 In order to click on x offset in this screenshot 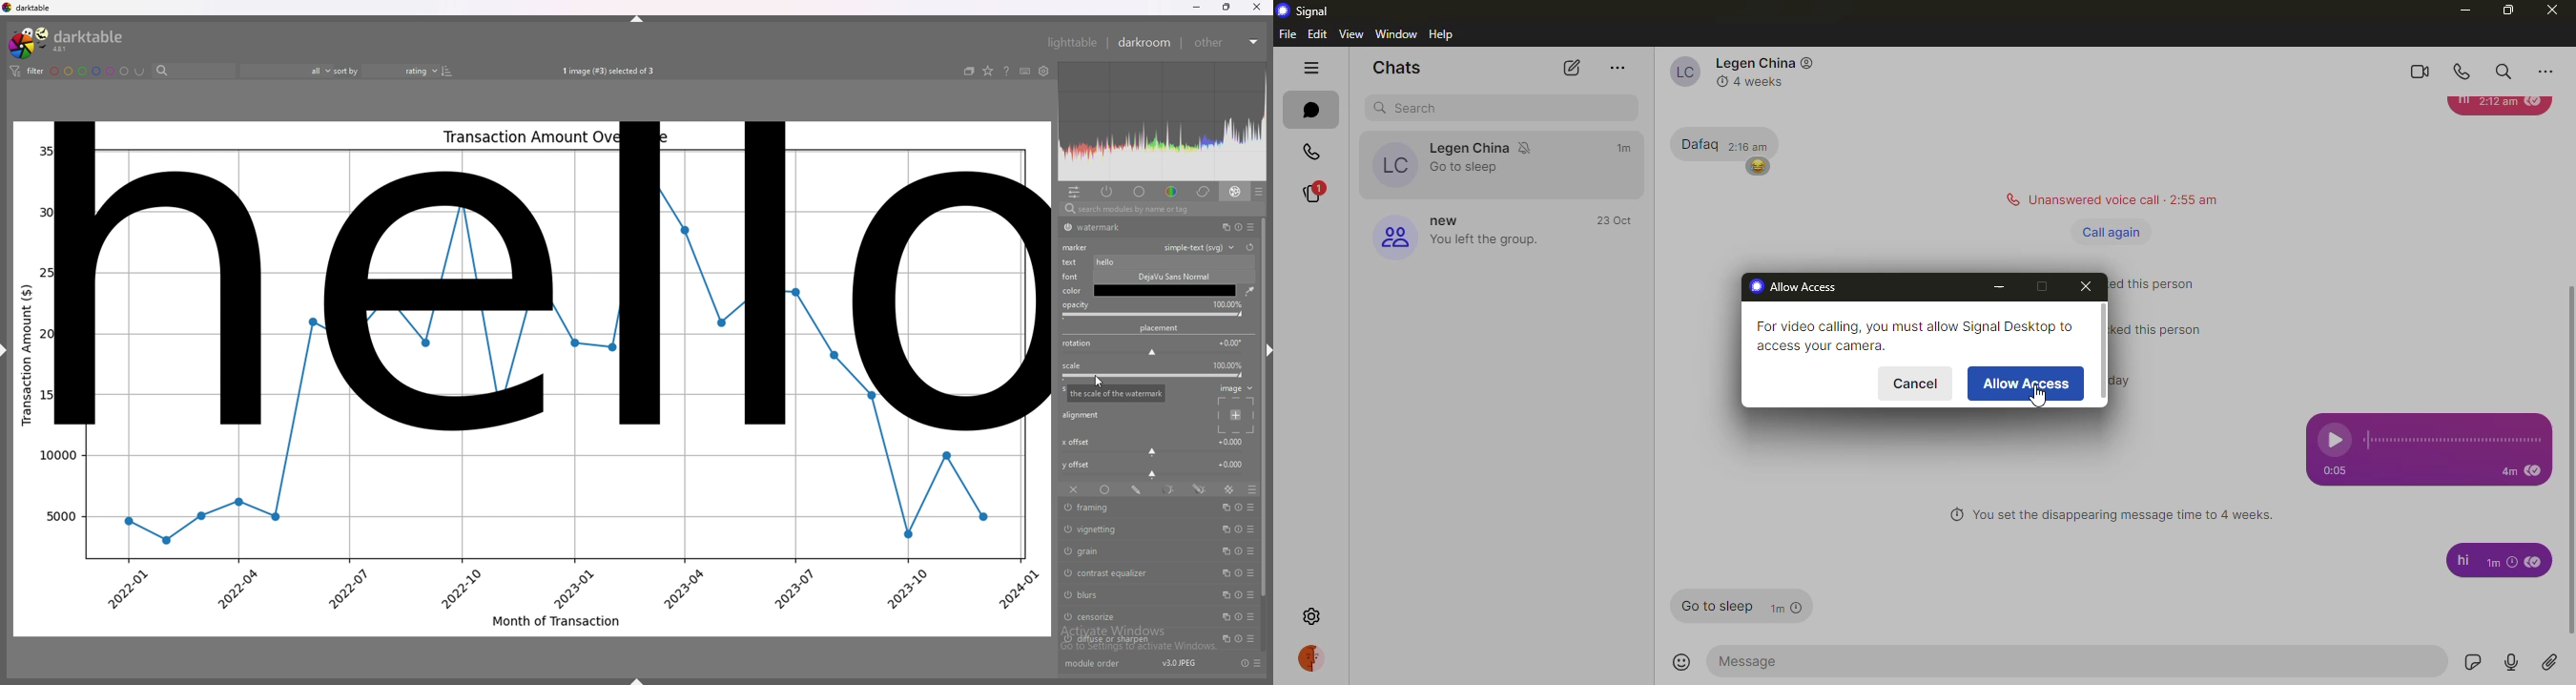, I will do `click(1076, 442)`.